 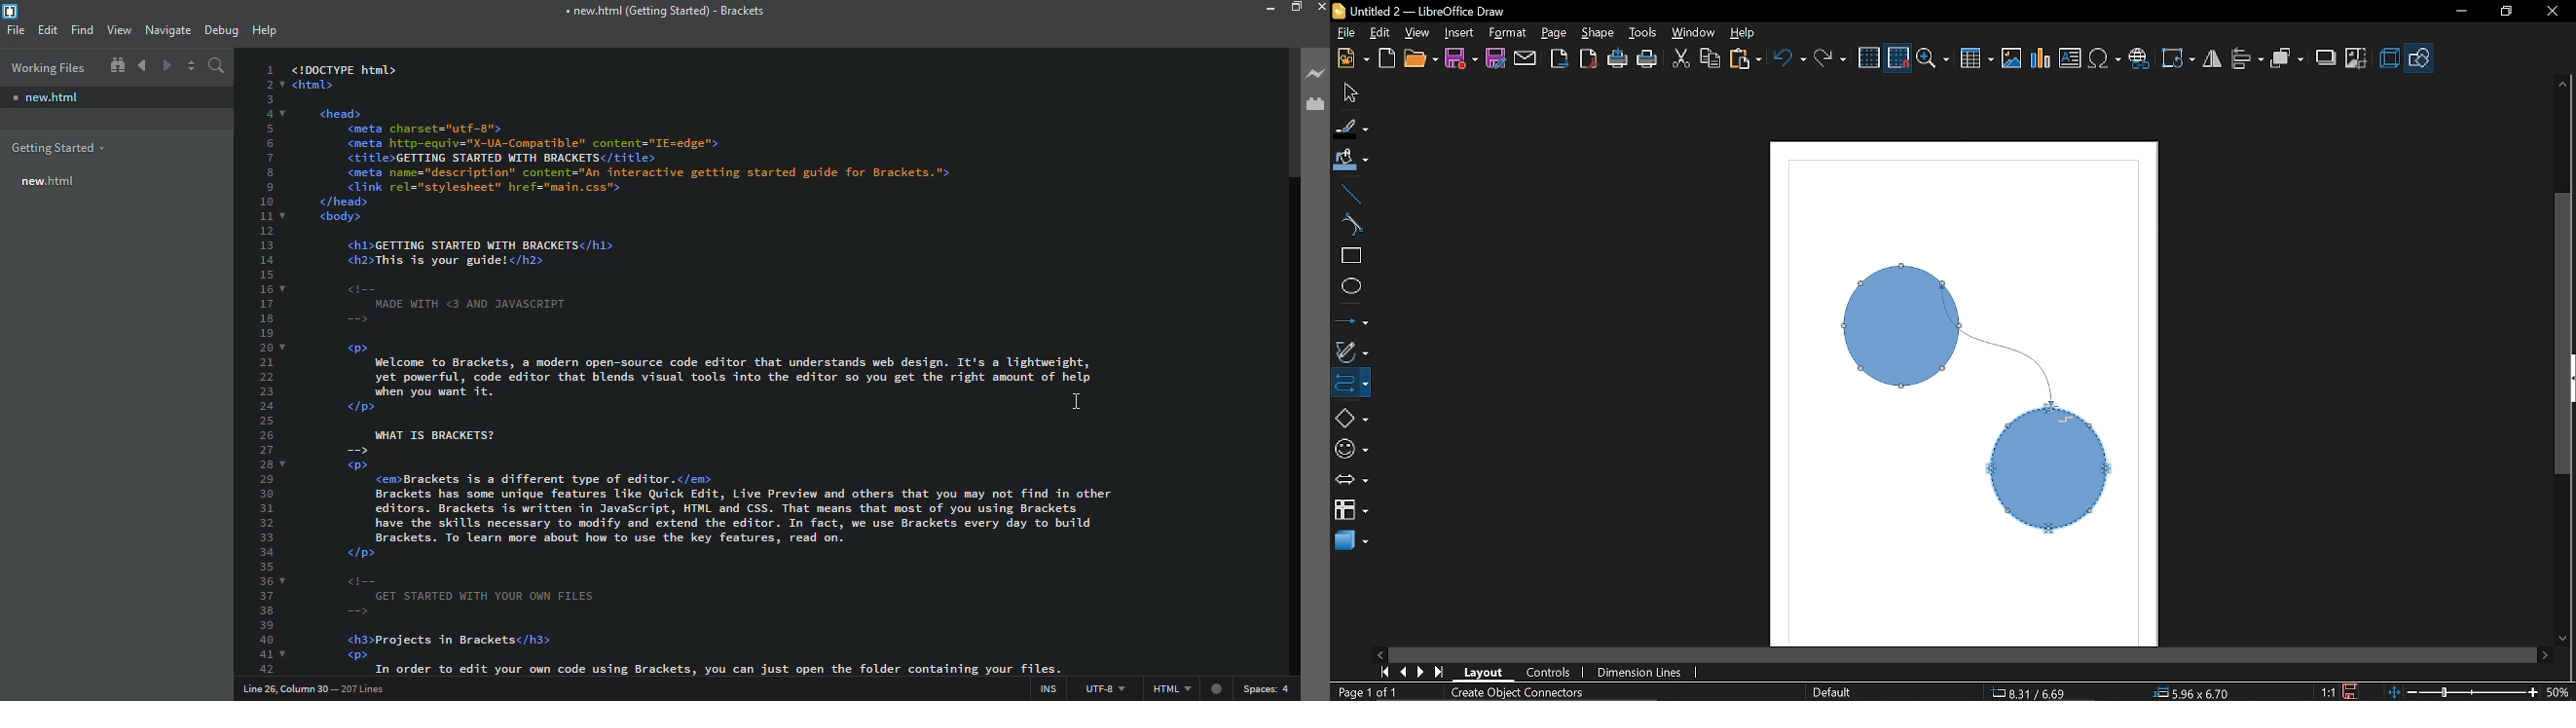 I want to click on live preview, so click(x=1313, y=72).